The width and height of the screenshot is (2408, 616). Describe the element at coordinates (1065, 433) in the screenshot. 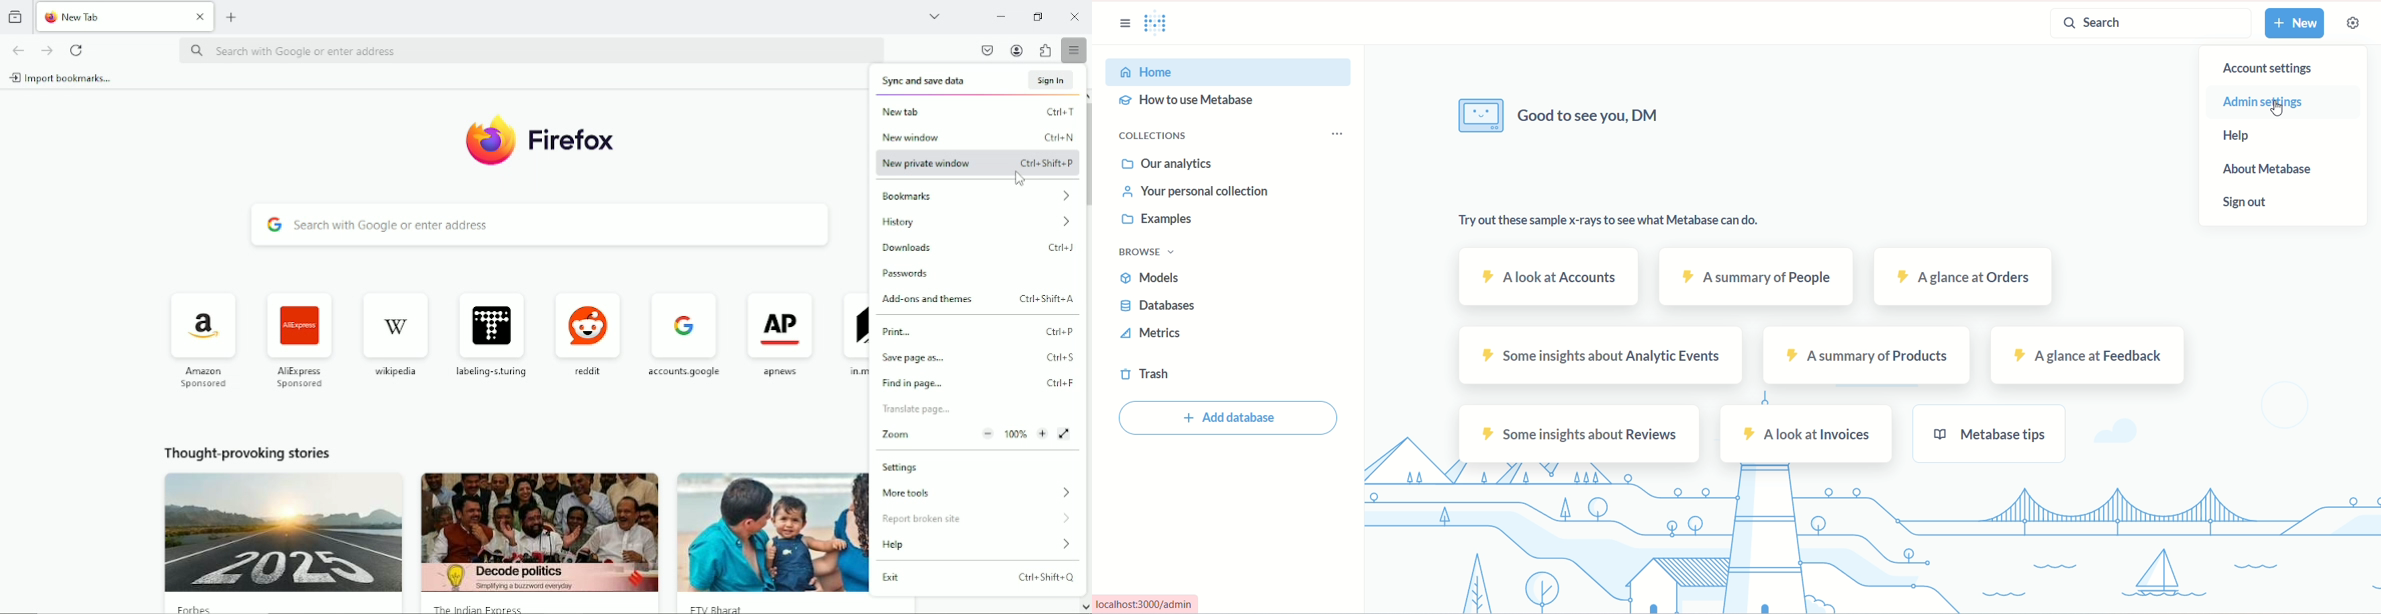

I see `view fullscreen` at that location.